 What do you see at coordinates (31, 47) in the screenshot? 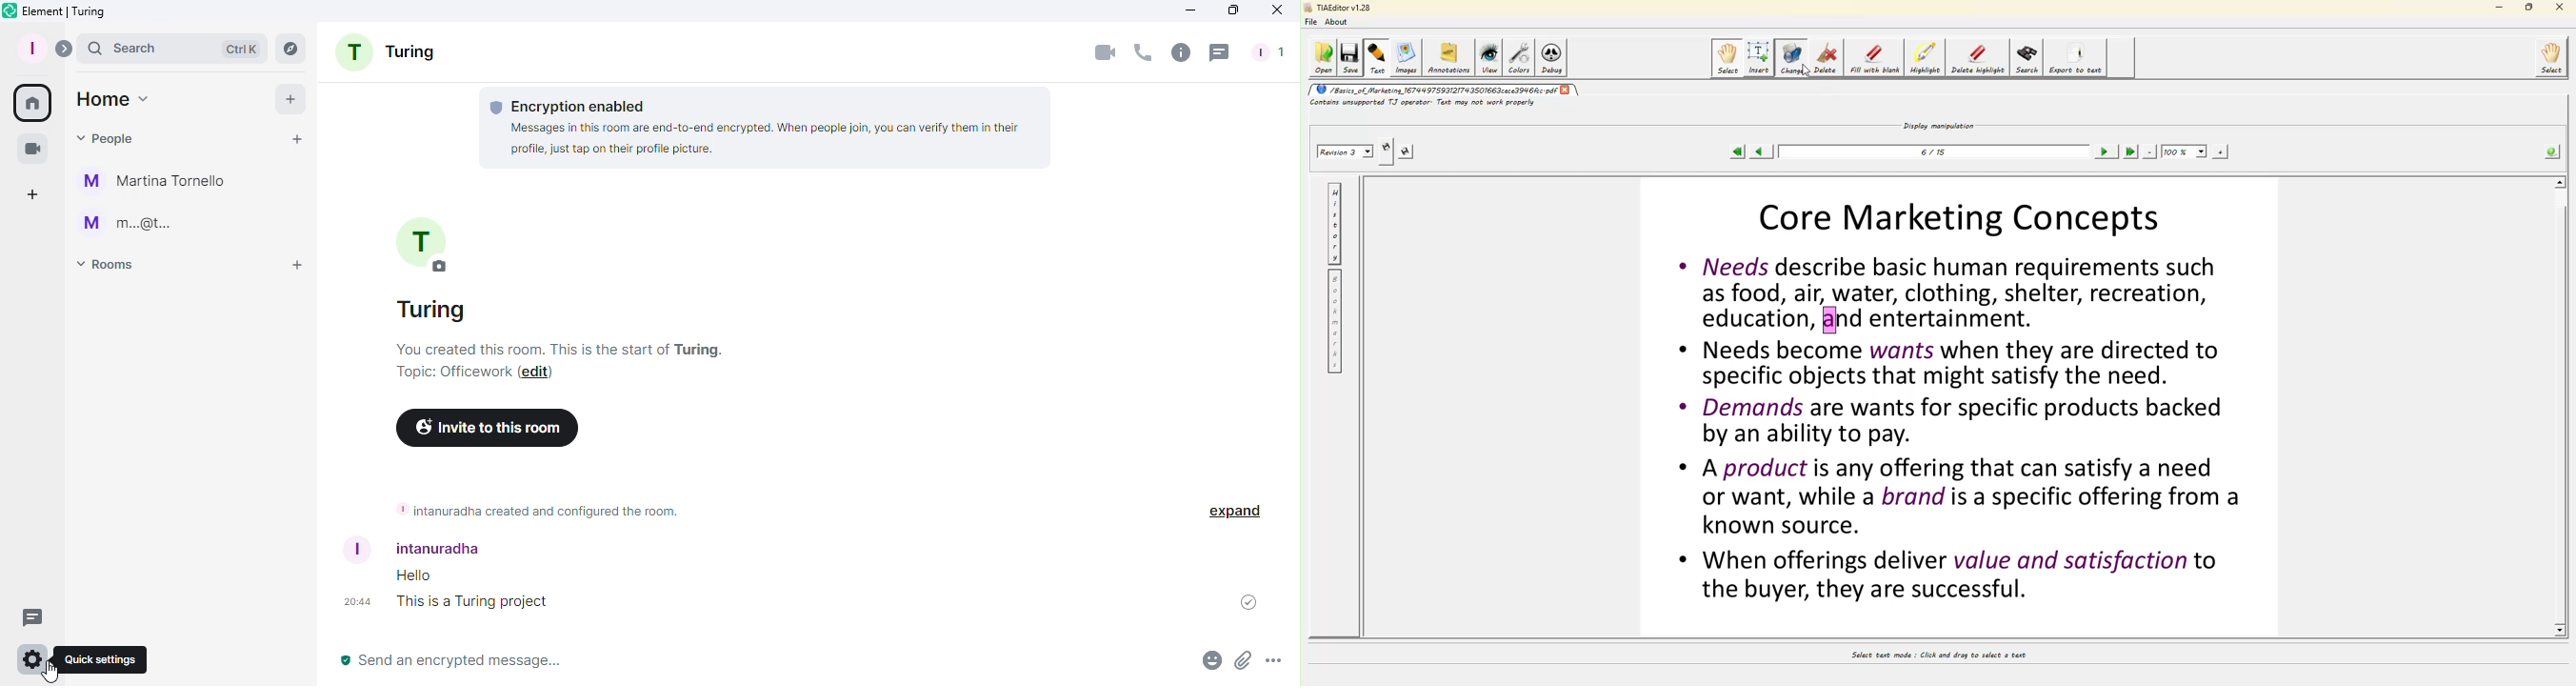
I see `Profile` at bounding box center [31, 47].